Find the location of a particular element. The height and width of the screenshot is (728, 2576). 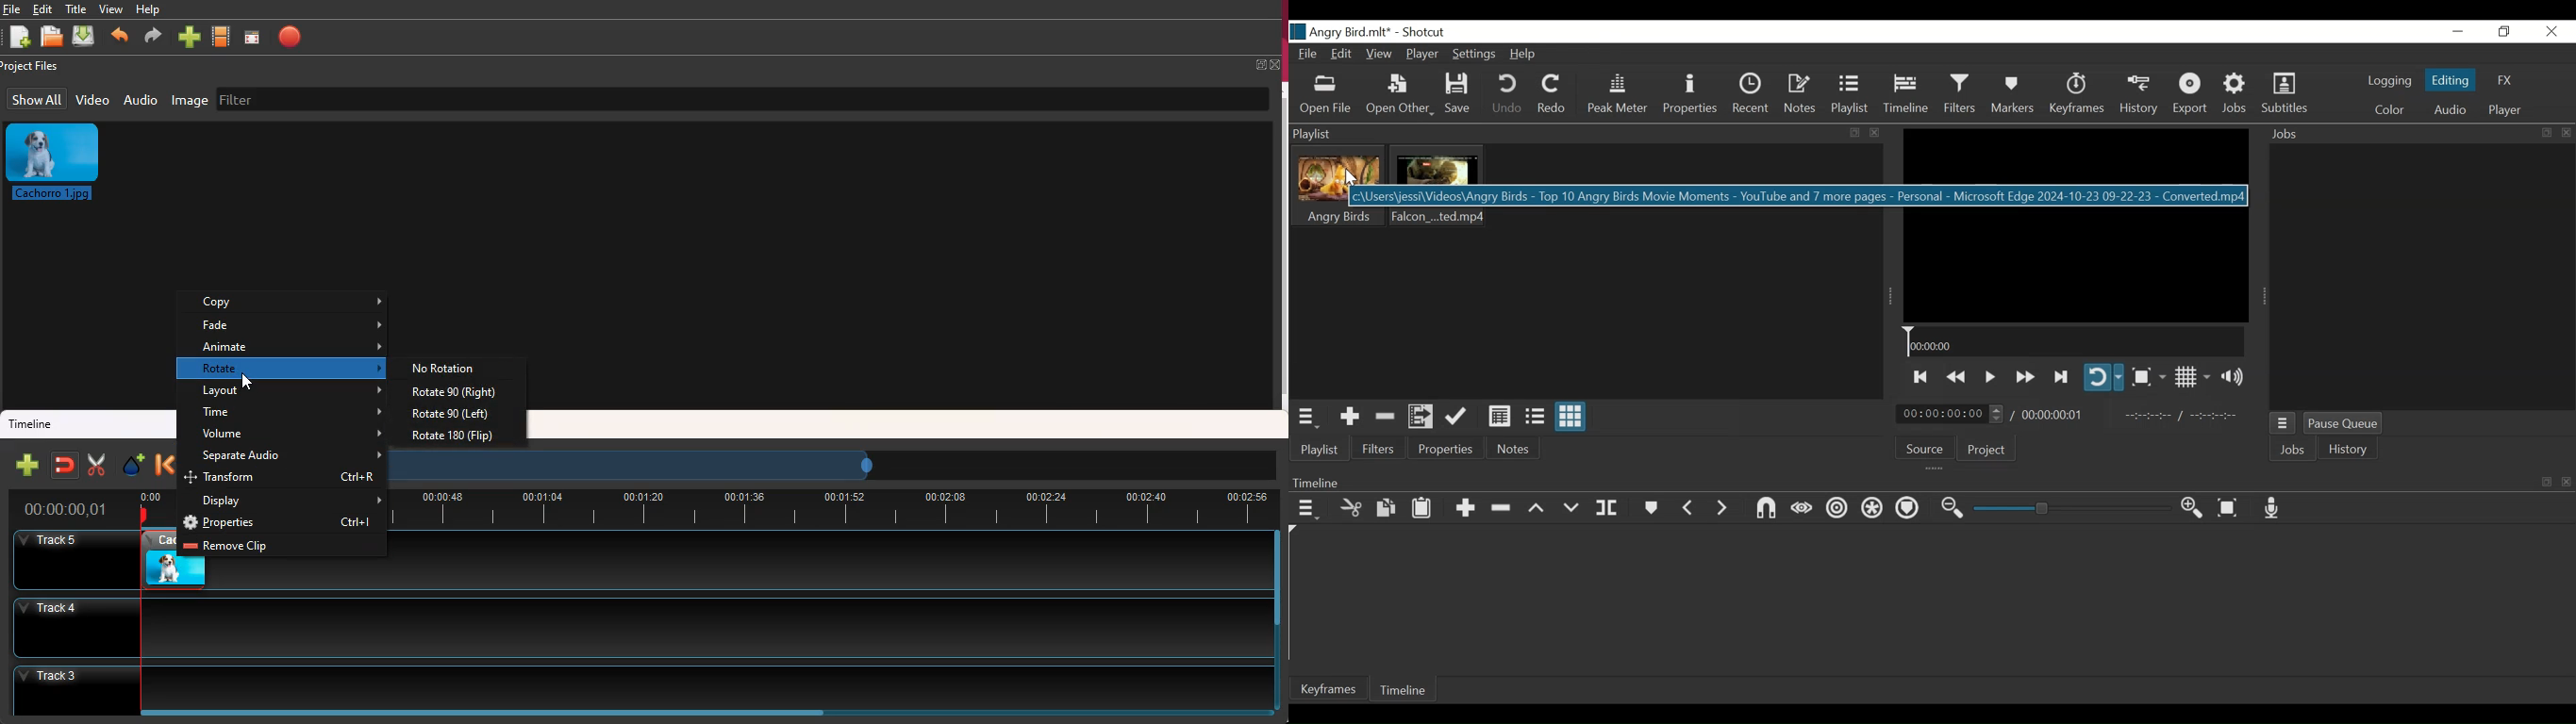

time is located at coordinates (63, 508).